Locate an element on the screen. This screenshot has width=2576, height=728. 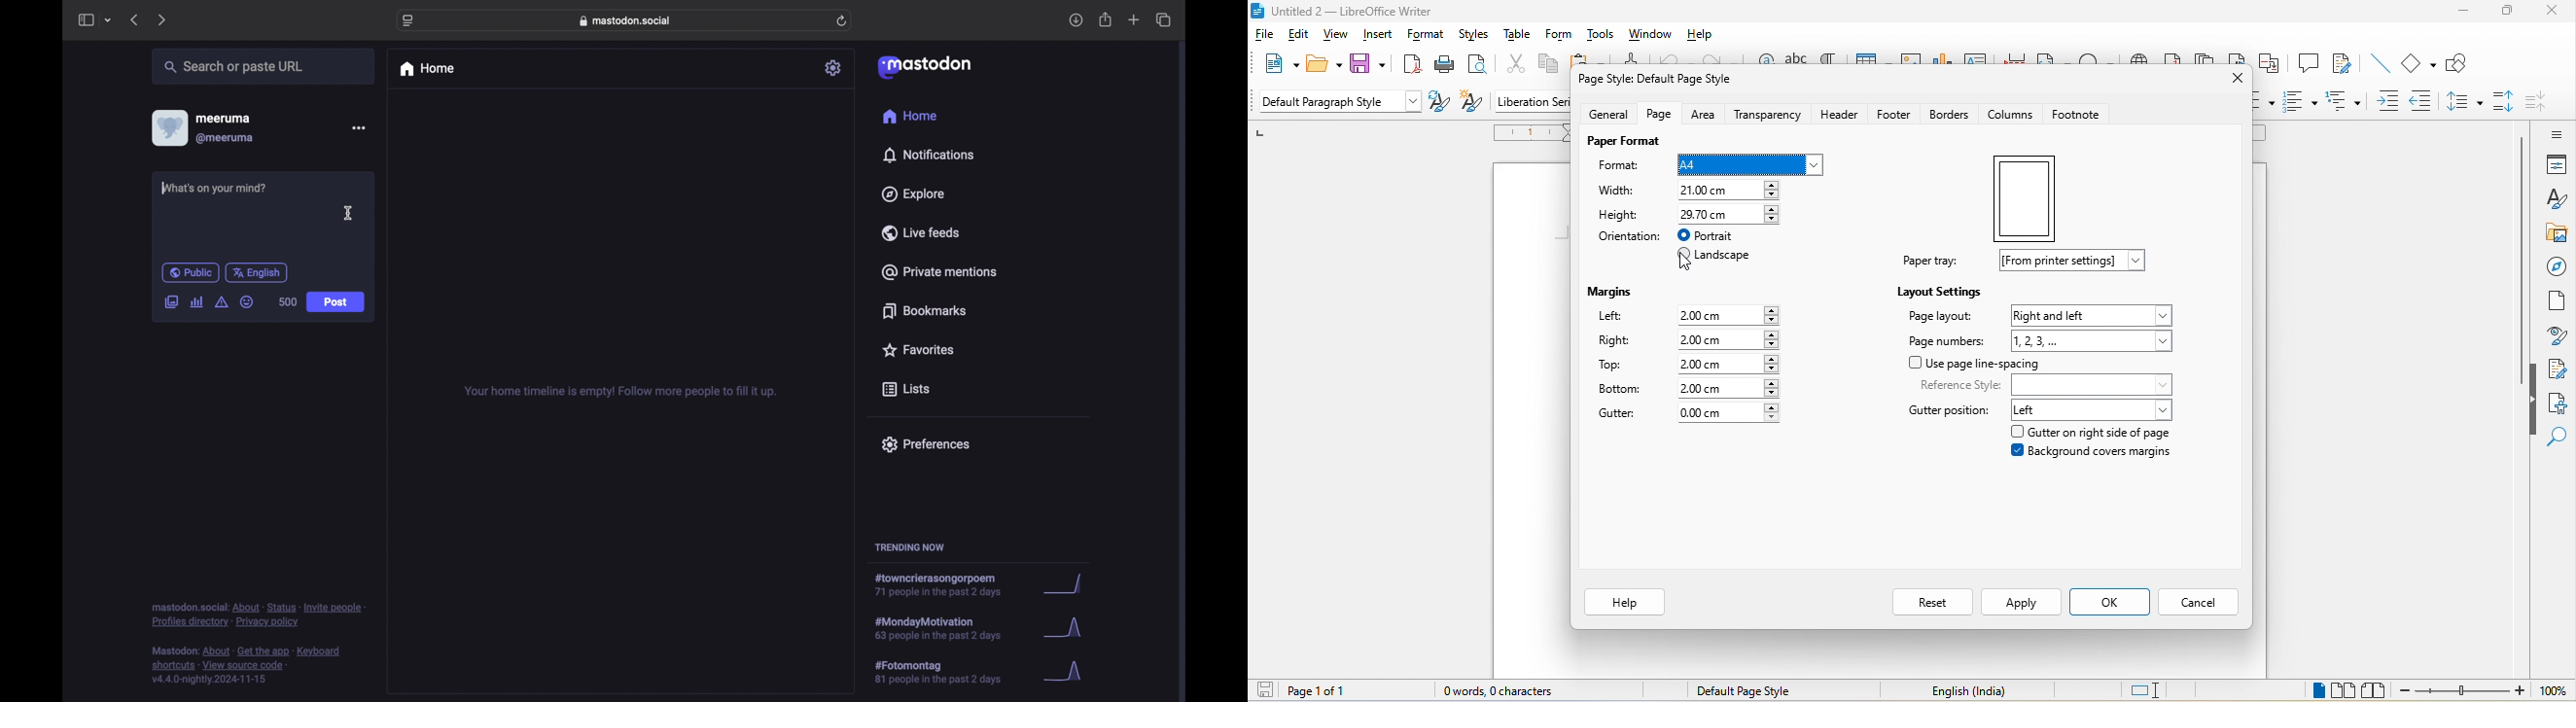
trending now is located at coordinates (909, 547).